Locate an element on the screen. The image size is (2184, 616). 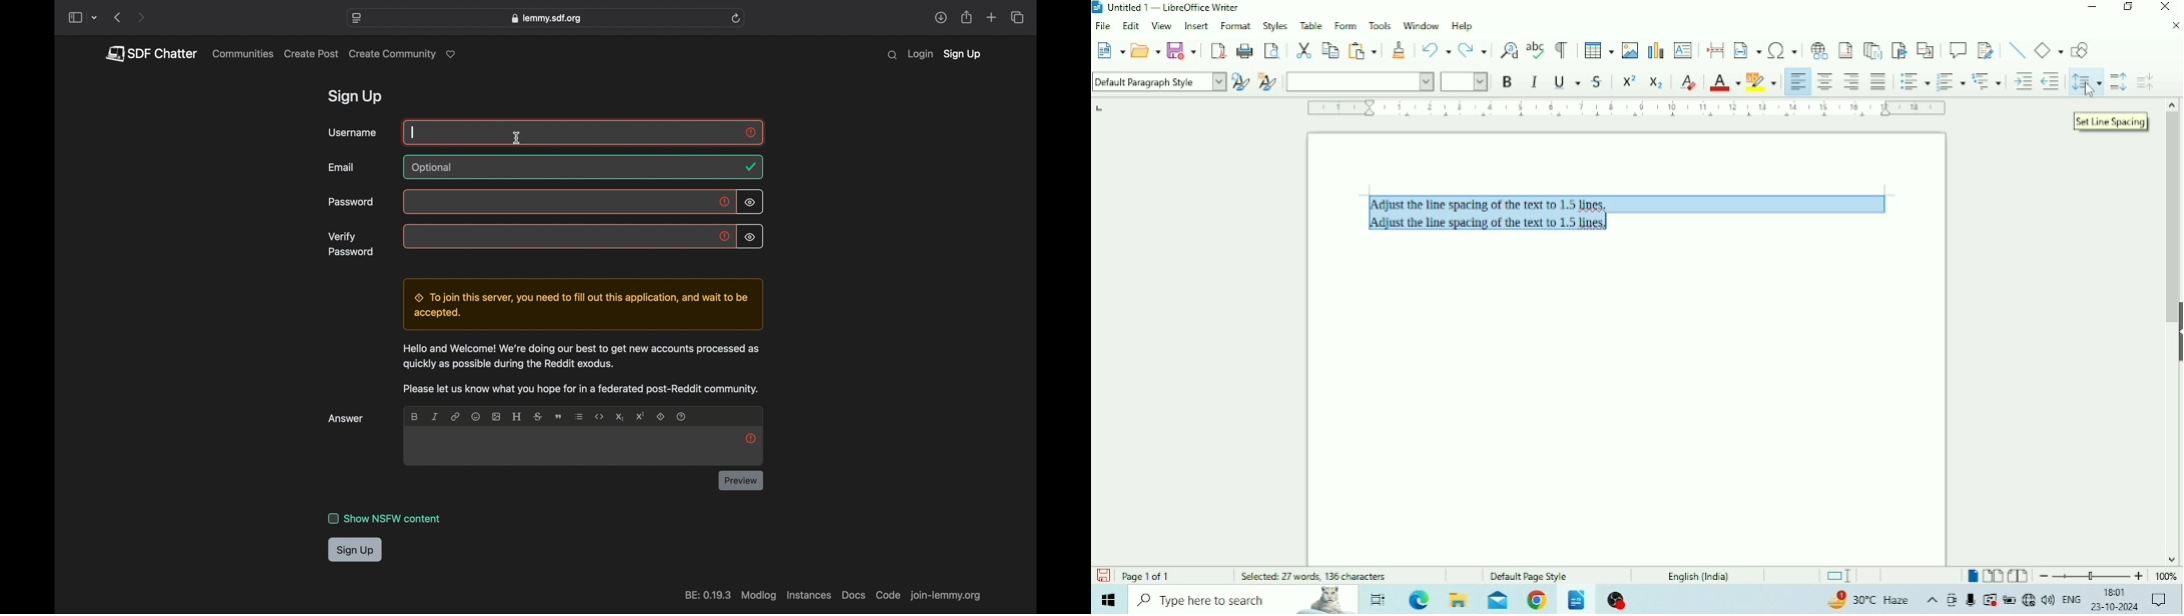
Insert Footnote is located at coordinates (1847, 49).